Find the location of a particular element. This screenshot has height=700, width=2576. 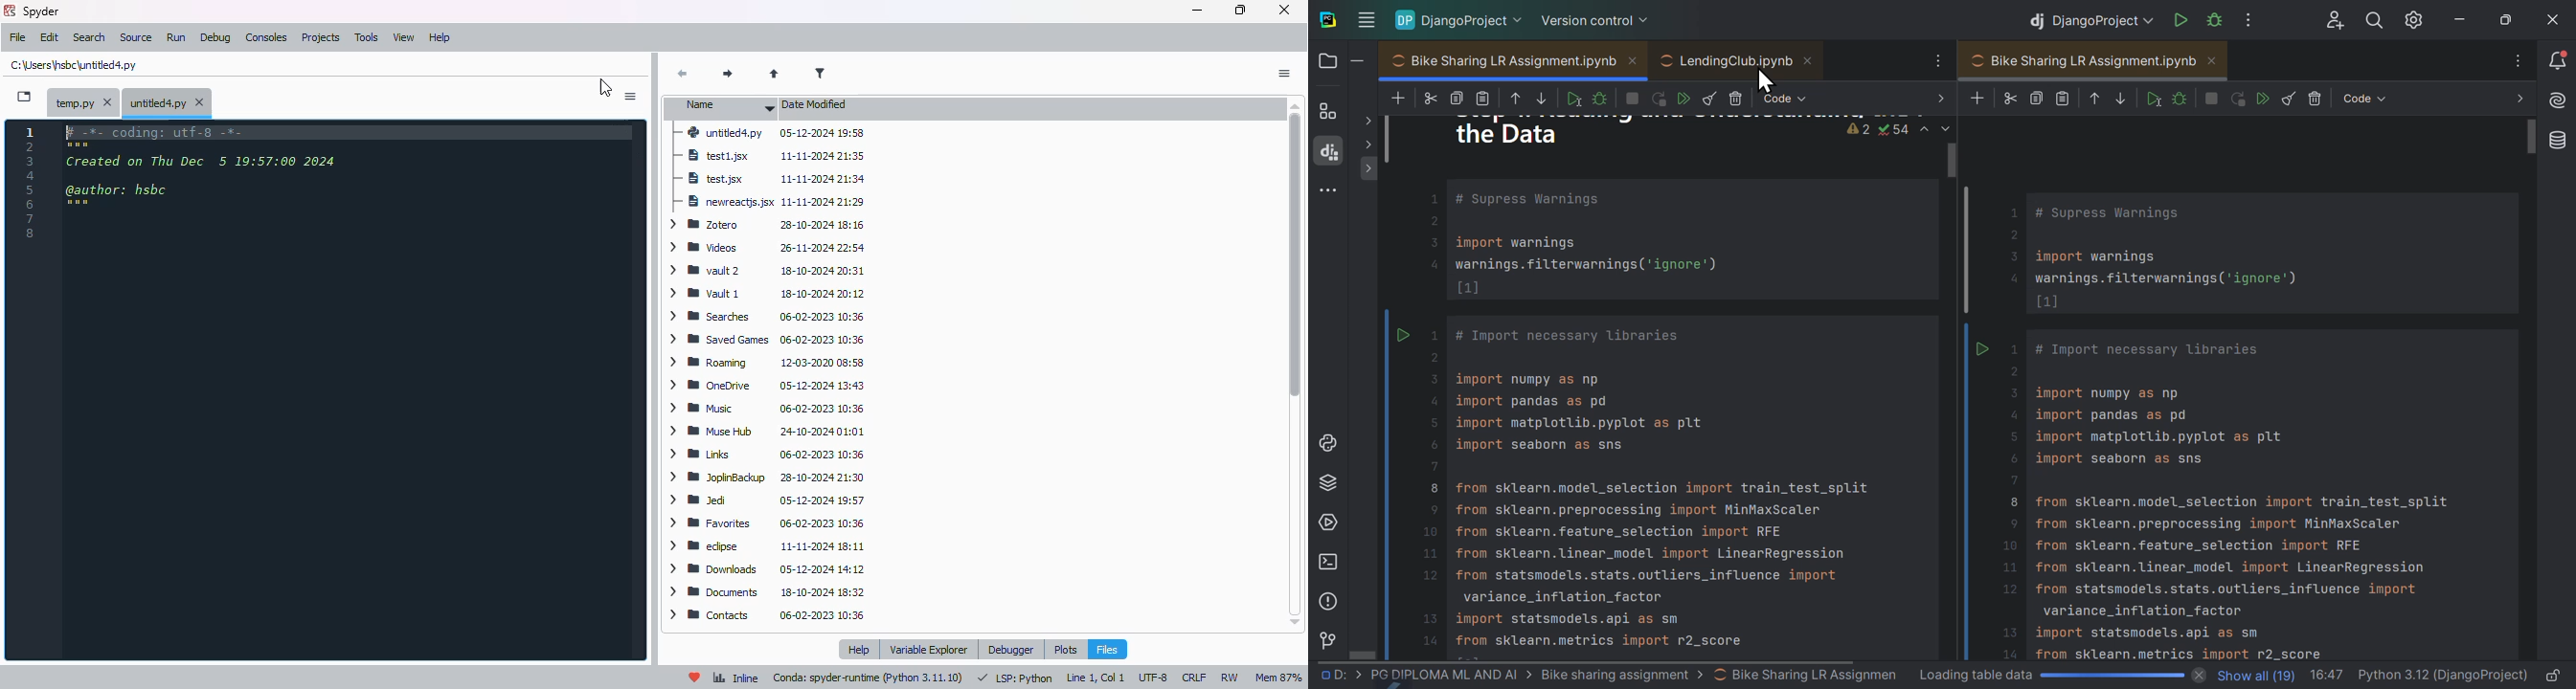

newreactjs.jsx is located at coordinates (767, 252).